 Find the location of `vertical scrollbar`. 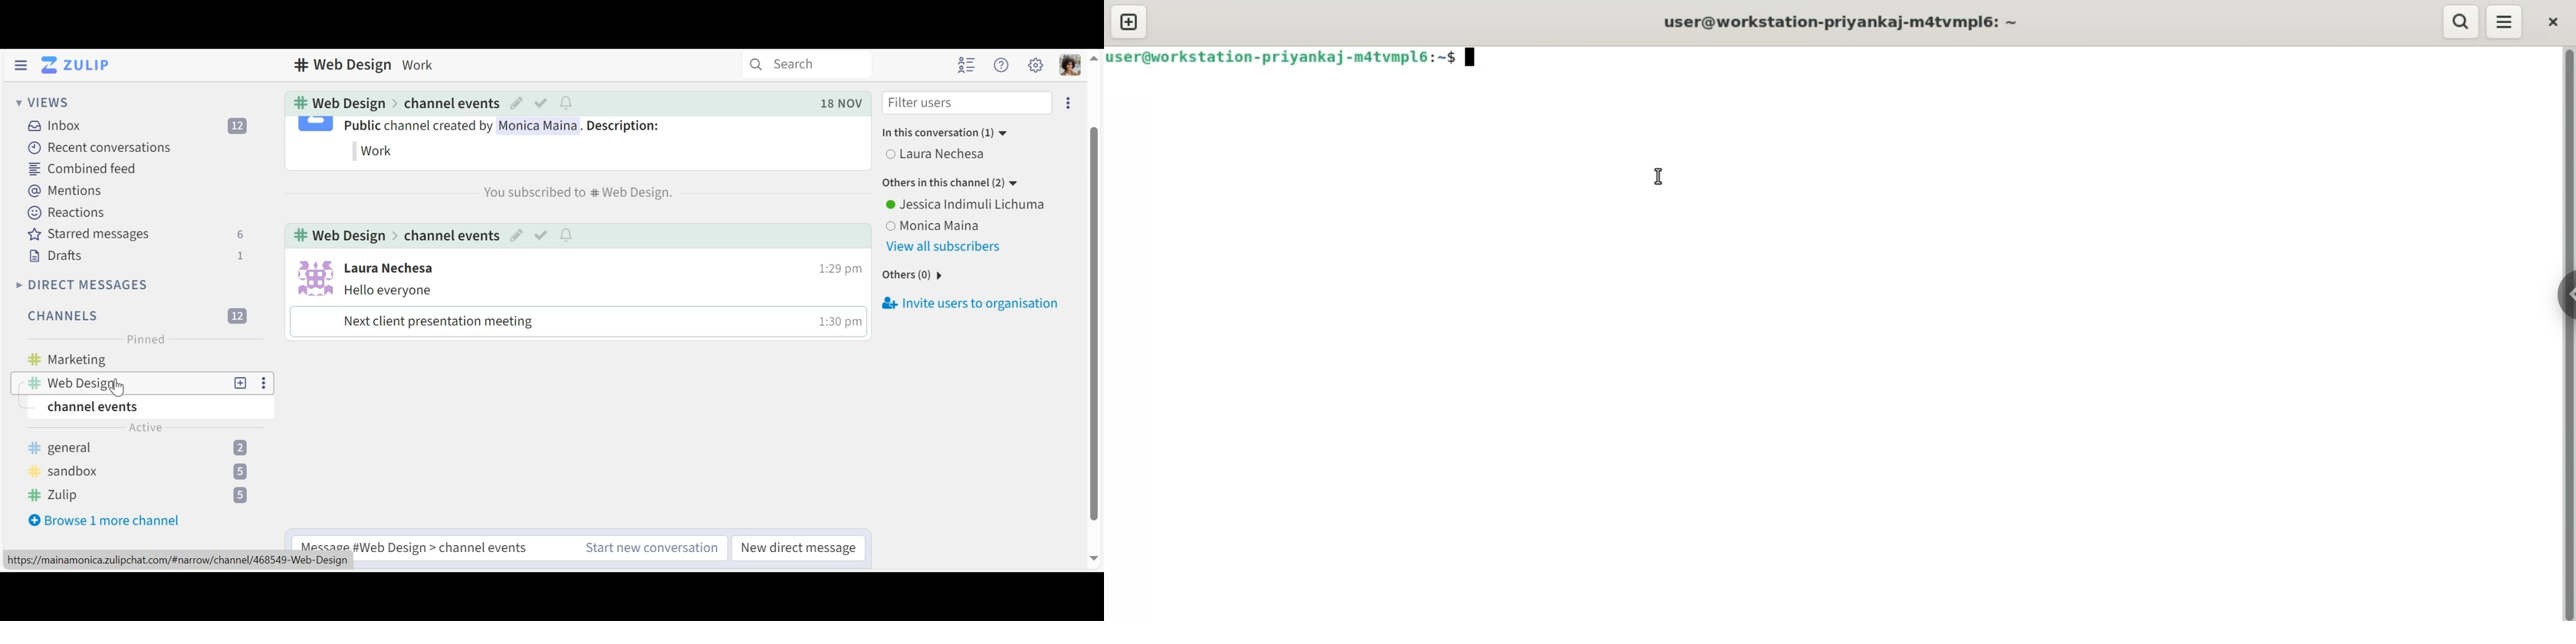

vertical scrollbar is located at coordinates (1094, 308).